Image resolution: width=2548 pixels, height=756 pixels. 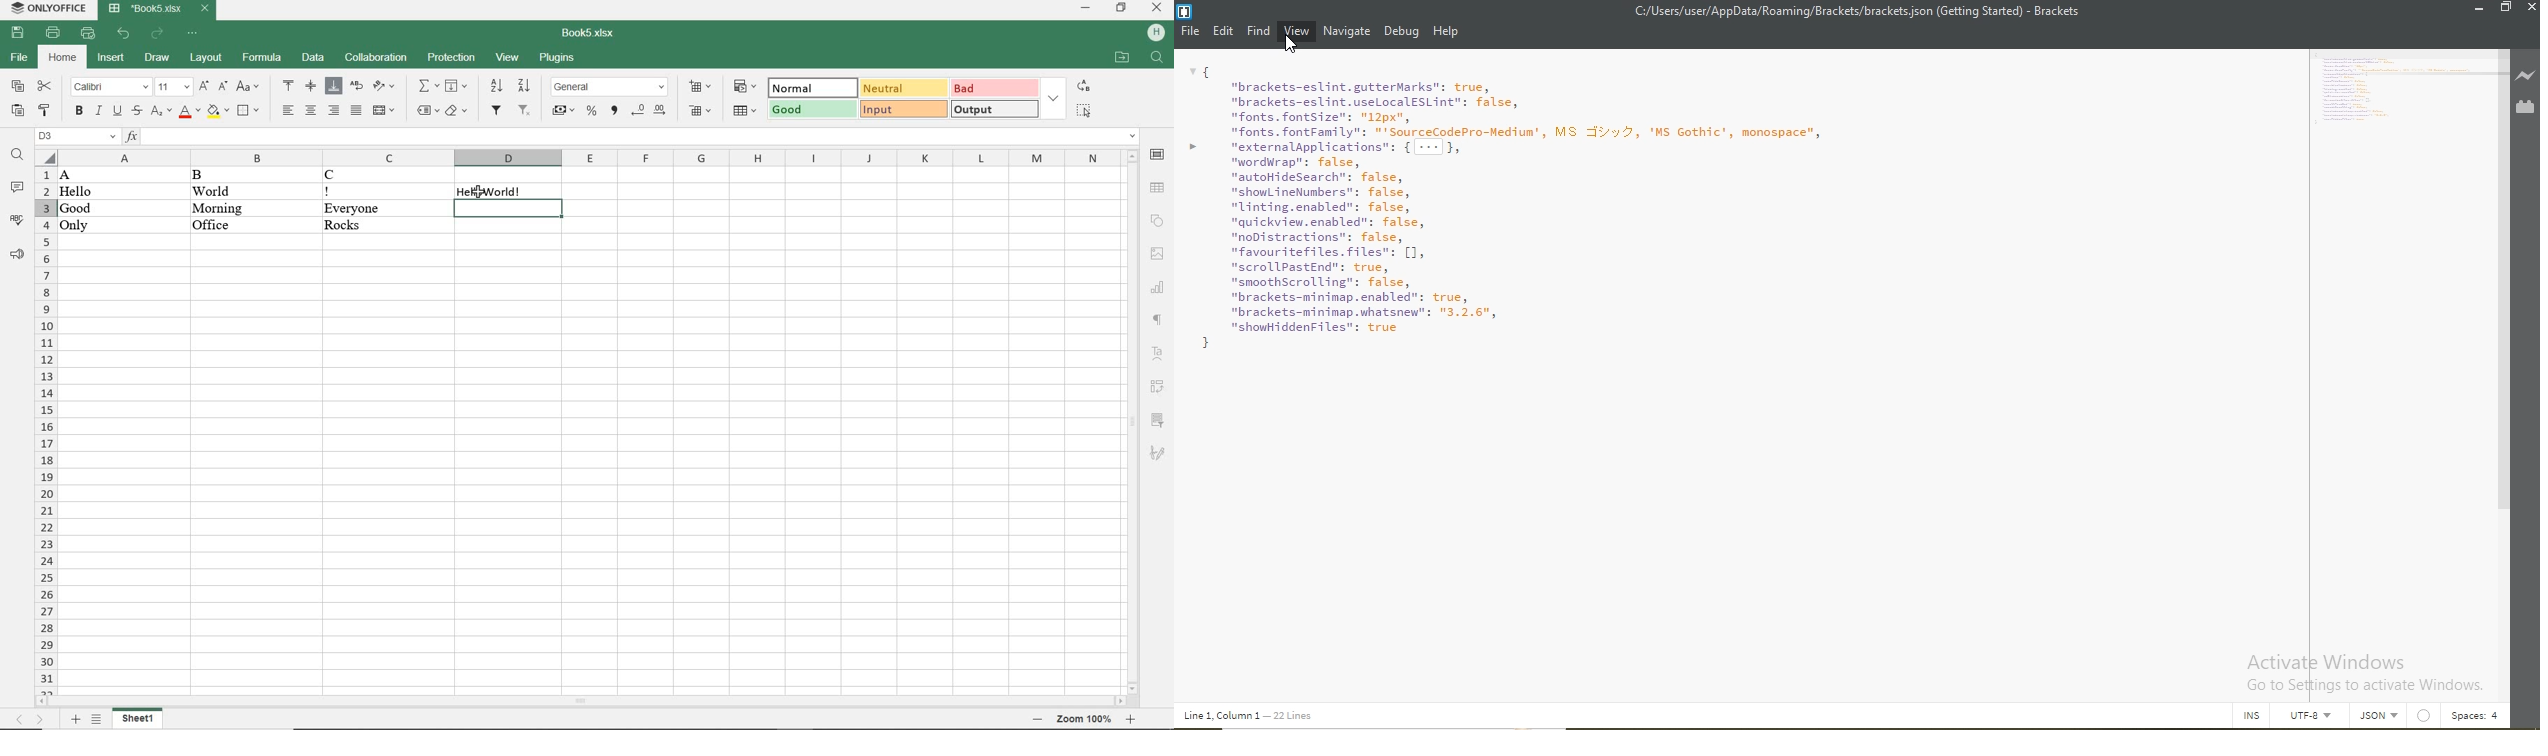 I want to click on SPELL CHECKING, so click(x=16, y=218).